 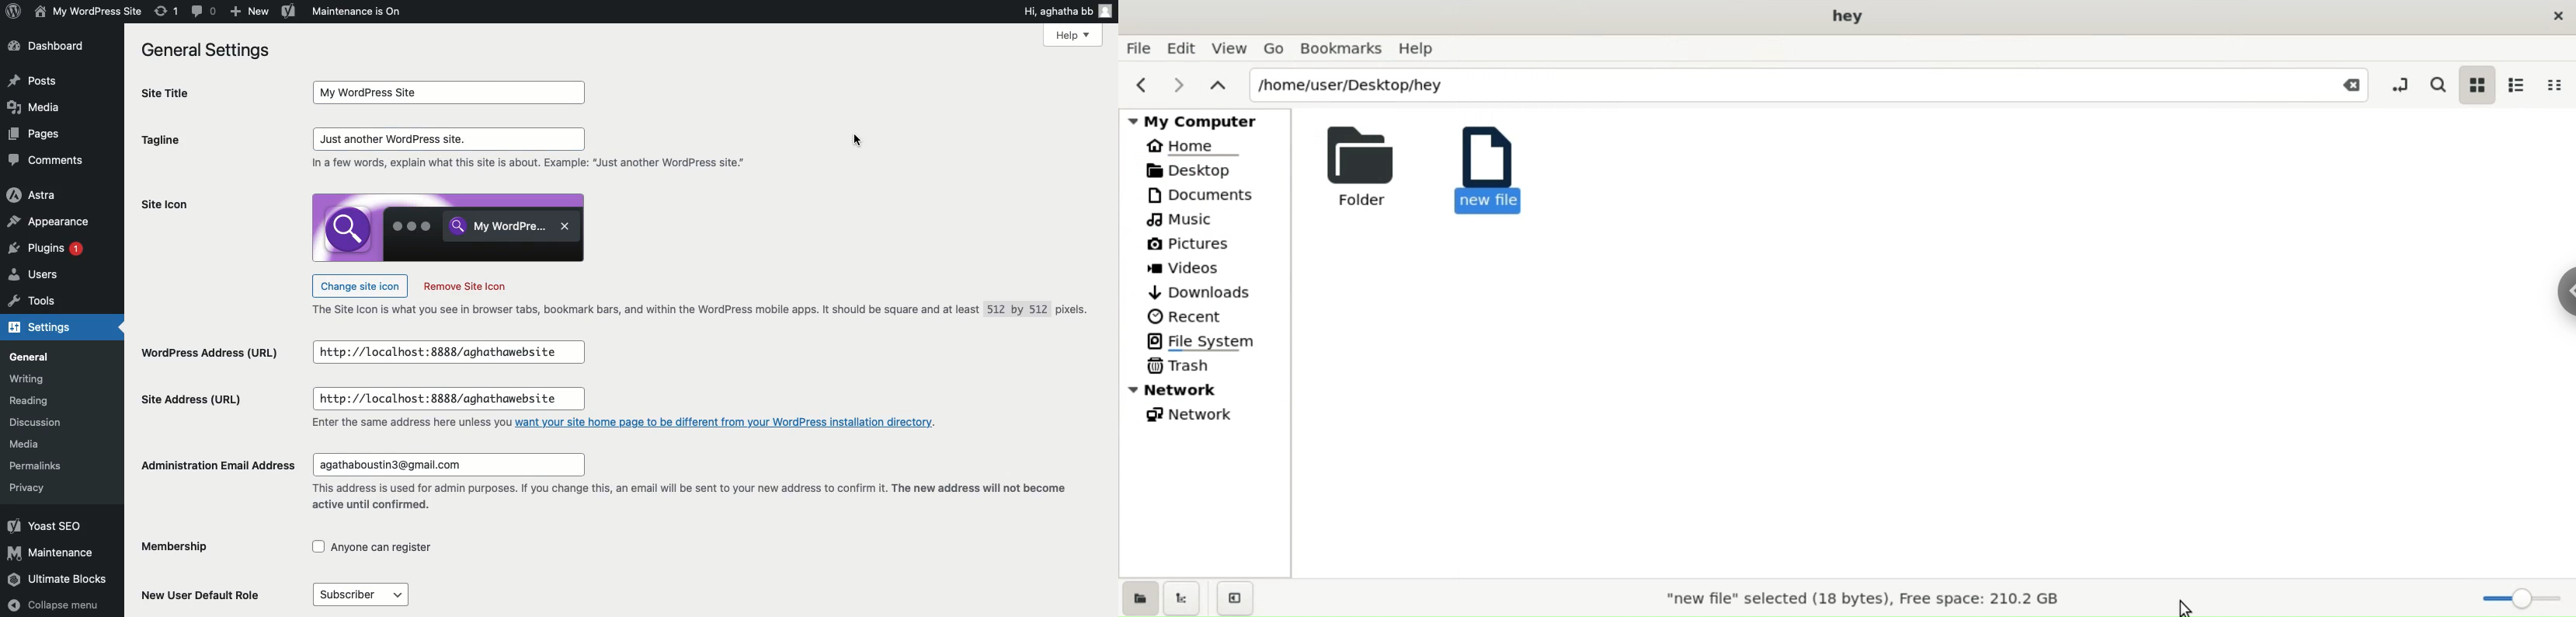 I want to click on toggle location entry, so click(x=2403, y=84).